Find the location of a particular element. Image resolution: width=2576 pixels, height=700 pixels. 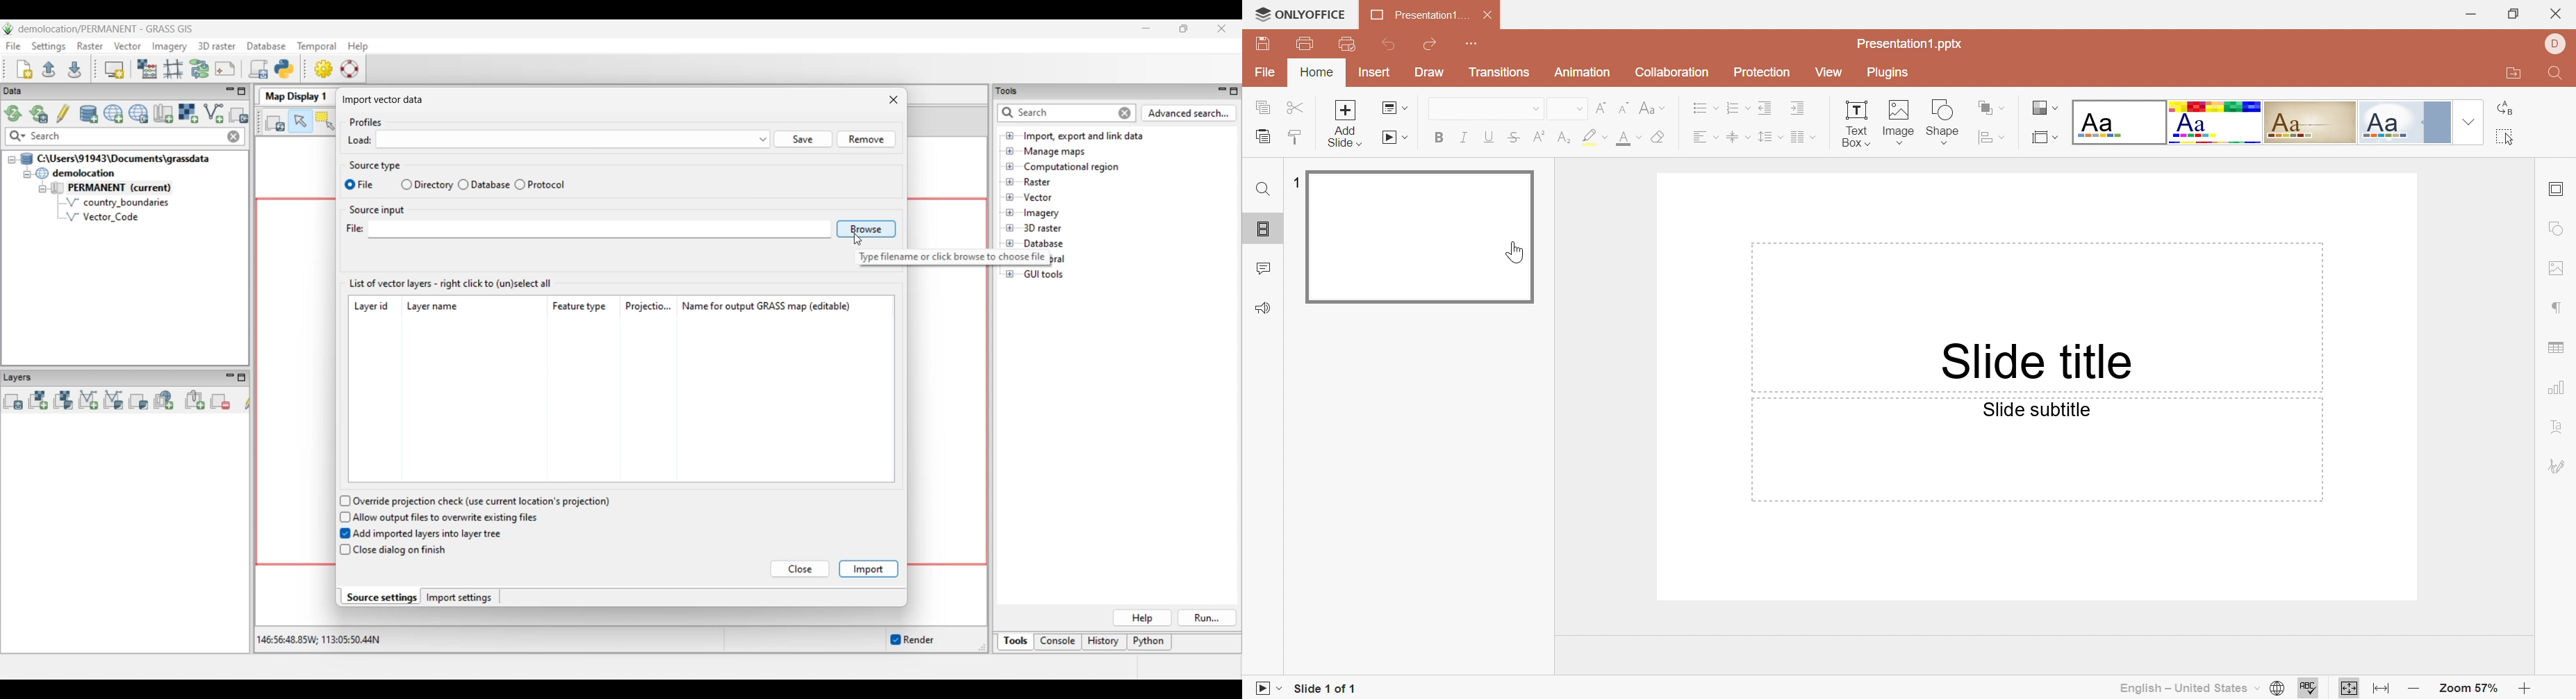

Arrange shape is located at coordinates (1987, 108).